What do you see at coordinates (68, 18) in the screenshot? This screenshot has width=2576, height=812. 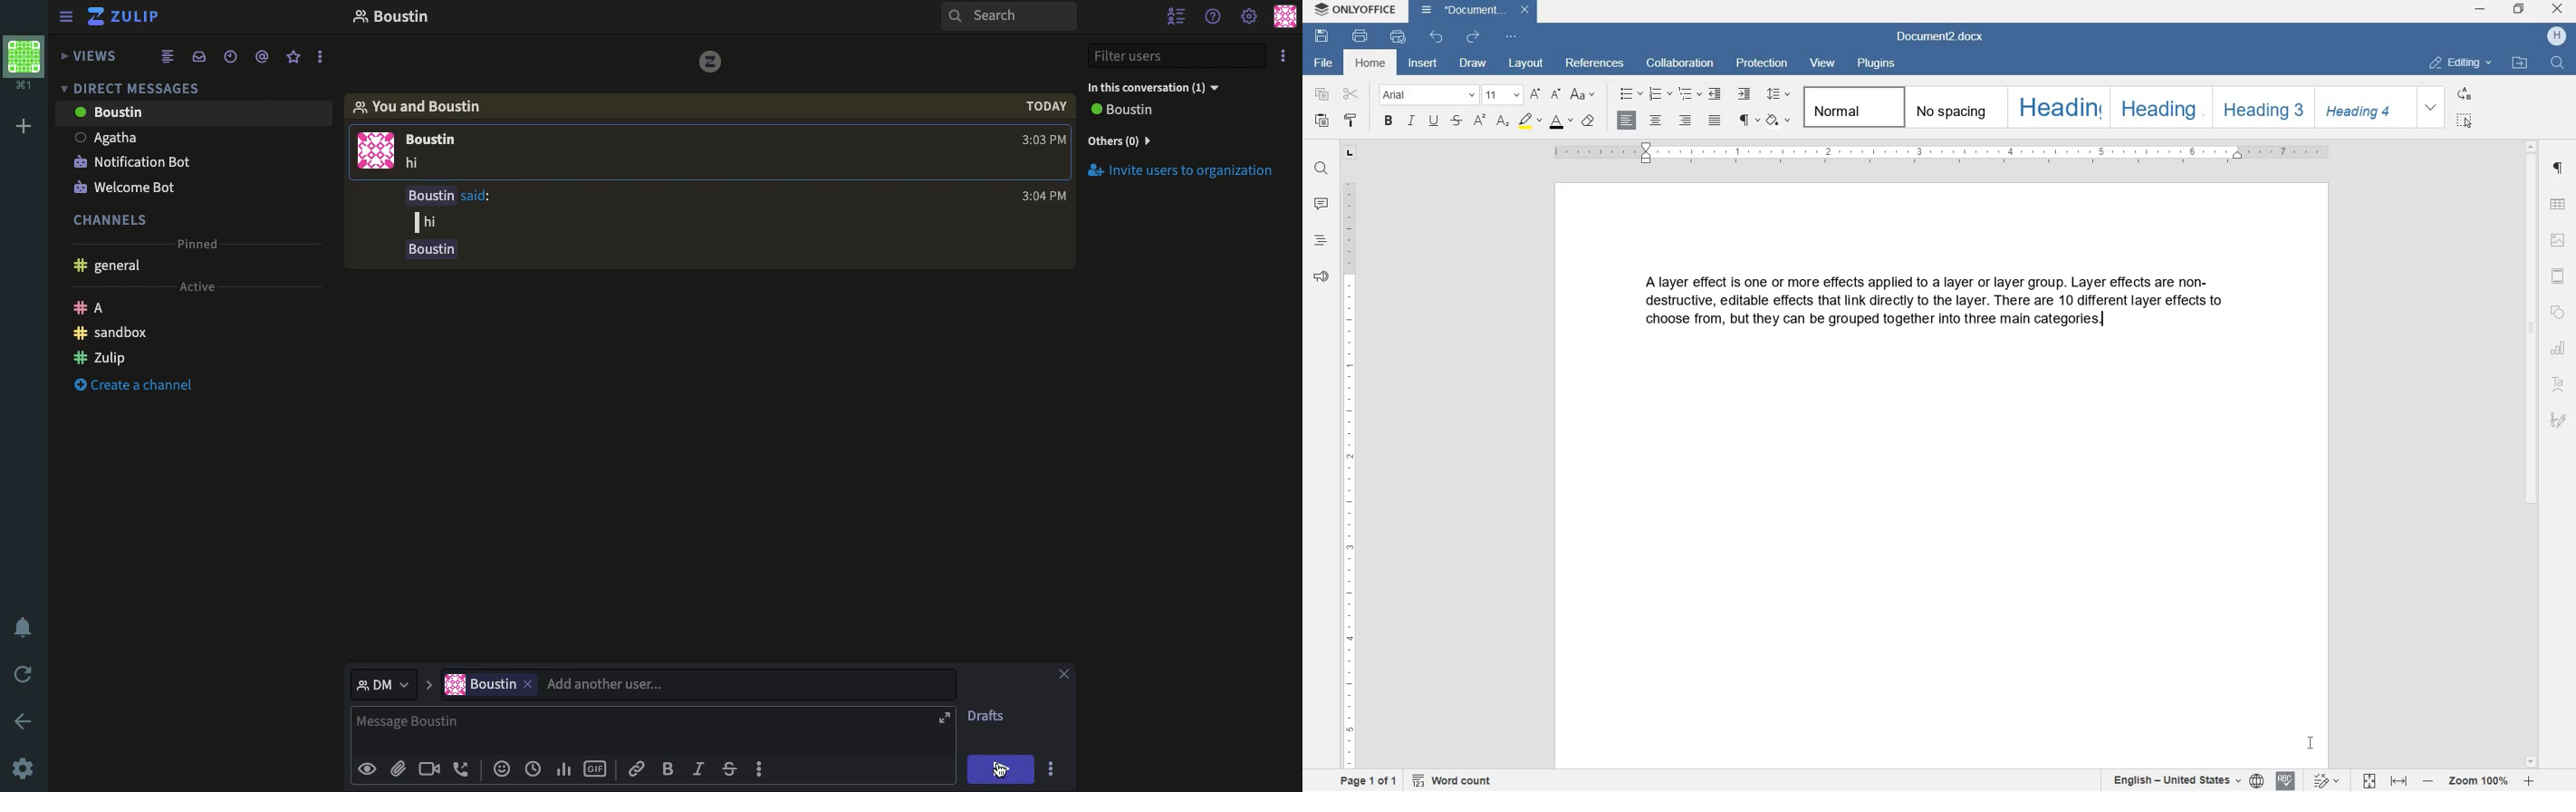 I see `Collapse menu` at bounding box center [68, 18].